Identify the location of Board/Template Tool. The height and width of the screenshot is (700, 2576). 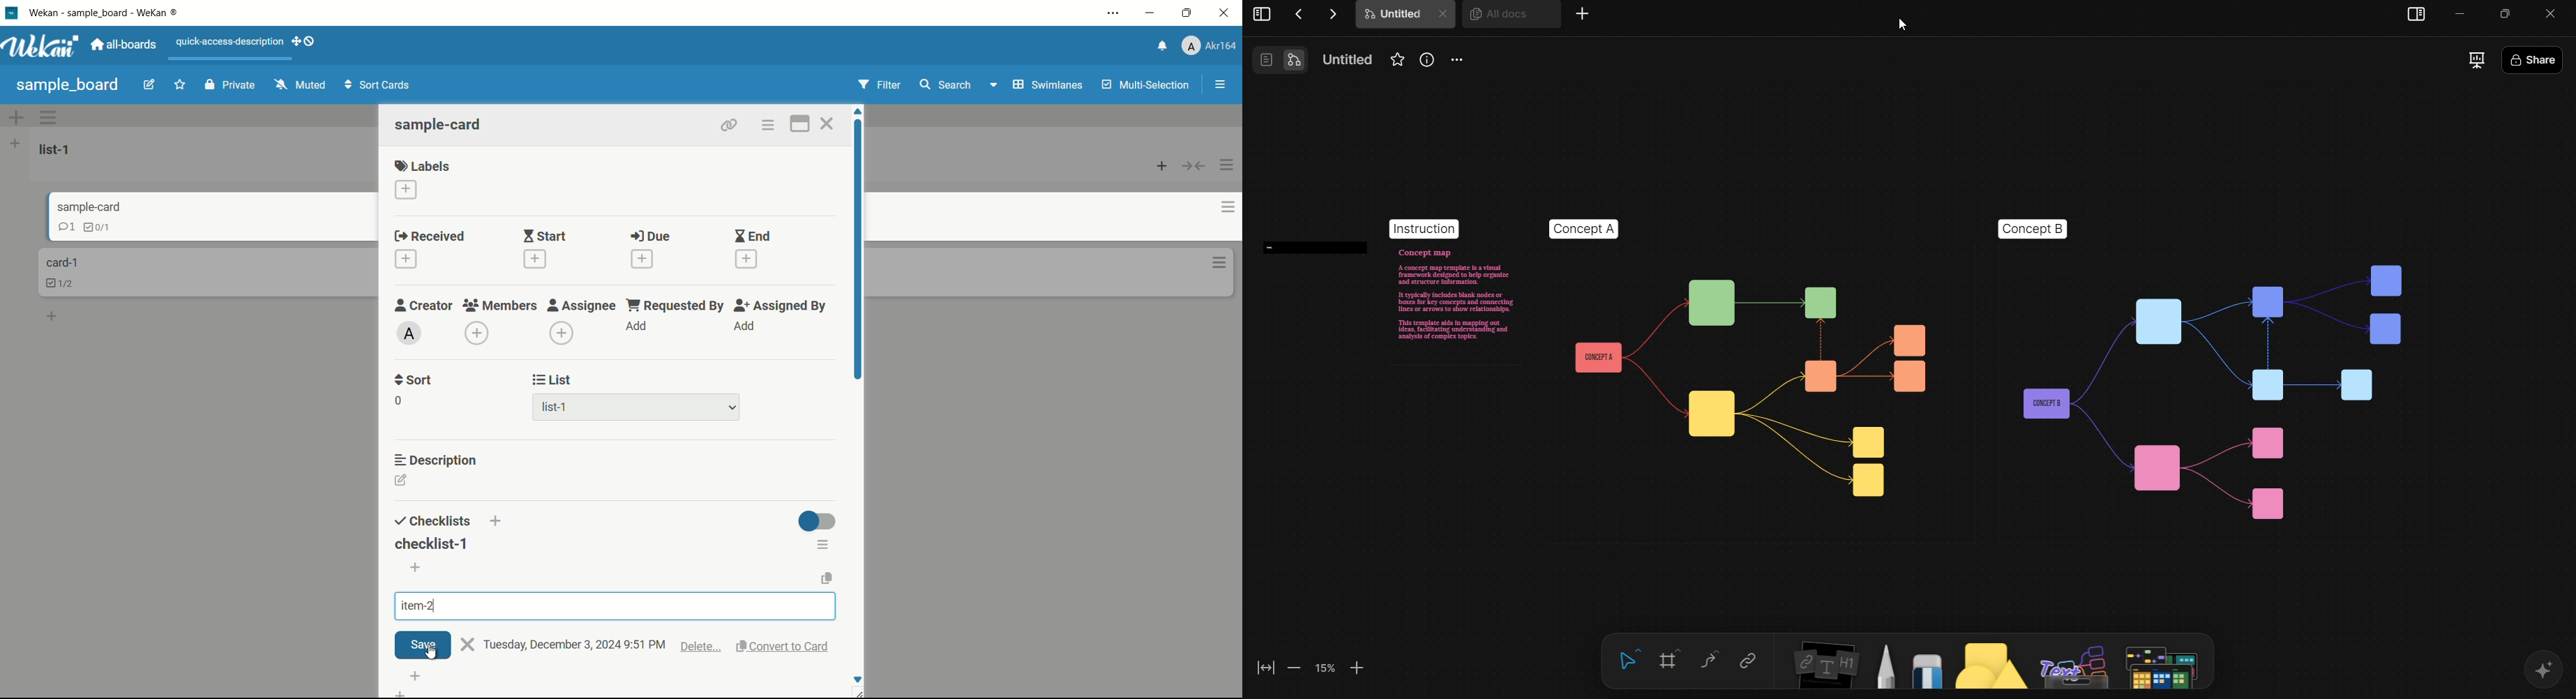
(2167, 664).